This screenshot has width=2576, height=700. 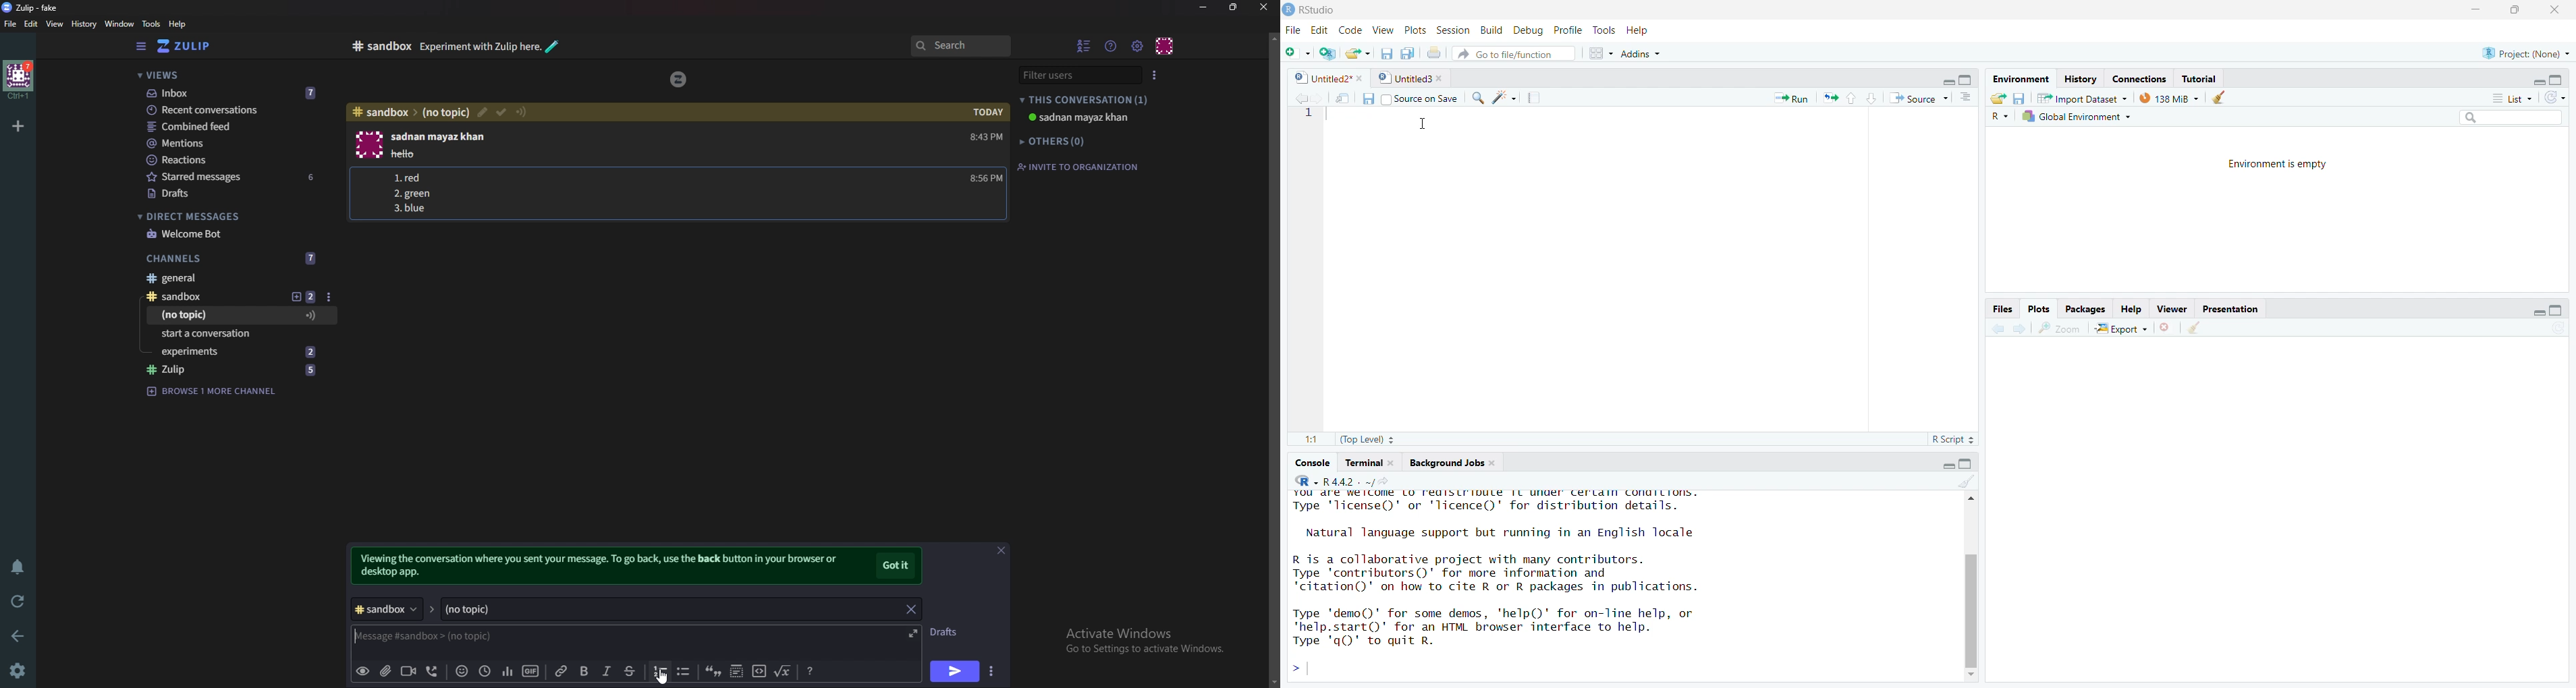 What do you see at coordinates (231, 93) in the screenshot?
I see `Inbox` at bounding box center [231, 93].